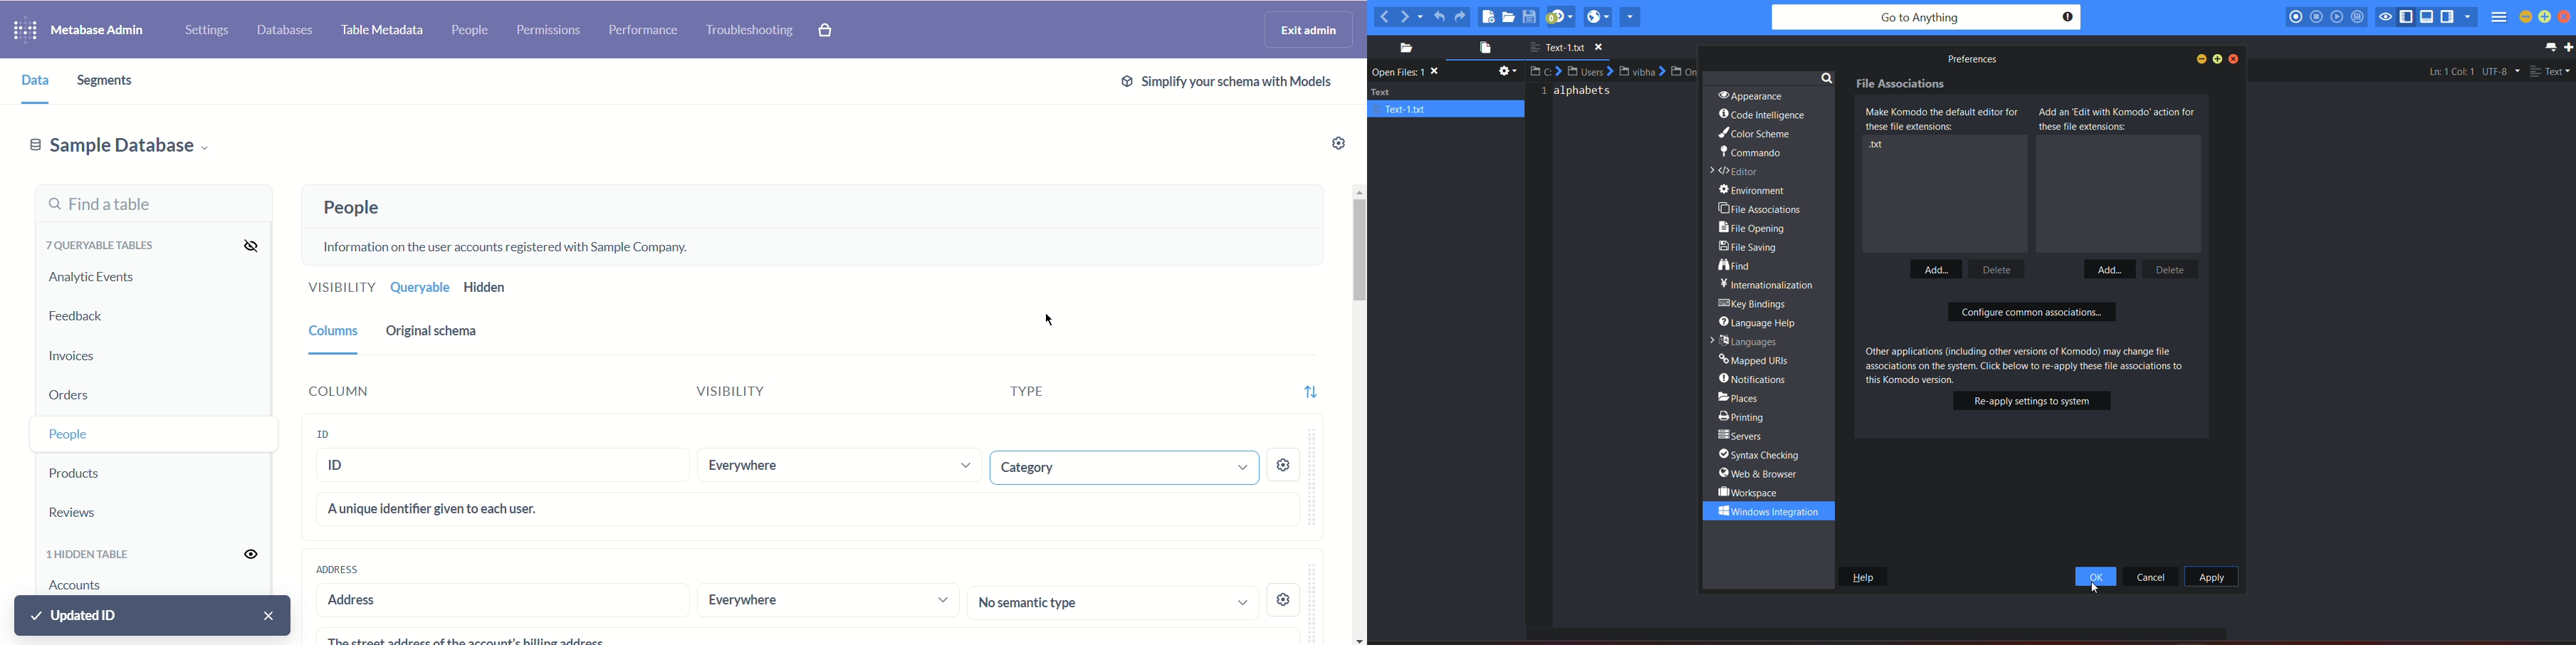 This screenshot has width=2576, height=672. What do you see at coordinates (337, 569) in the screenshot?
I see `Address` at bounding box center [337, 569].